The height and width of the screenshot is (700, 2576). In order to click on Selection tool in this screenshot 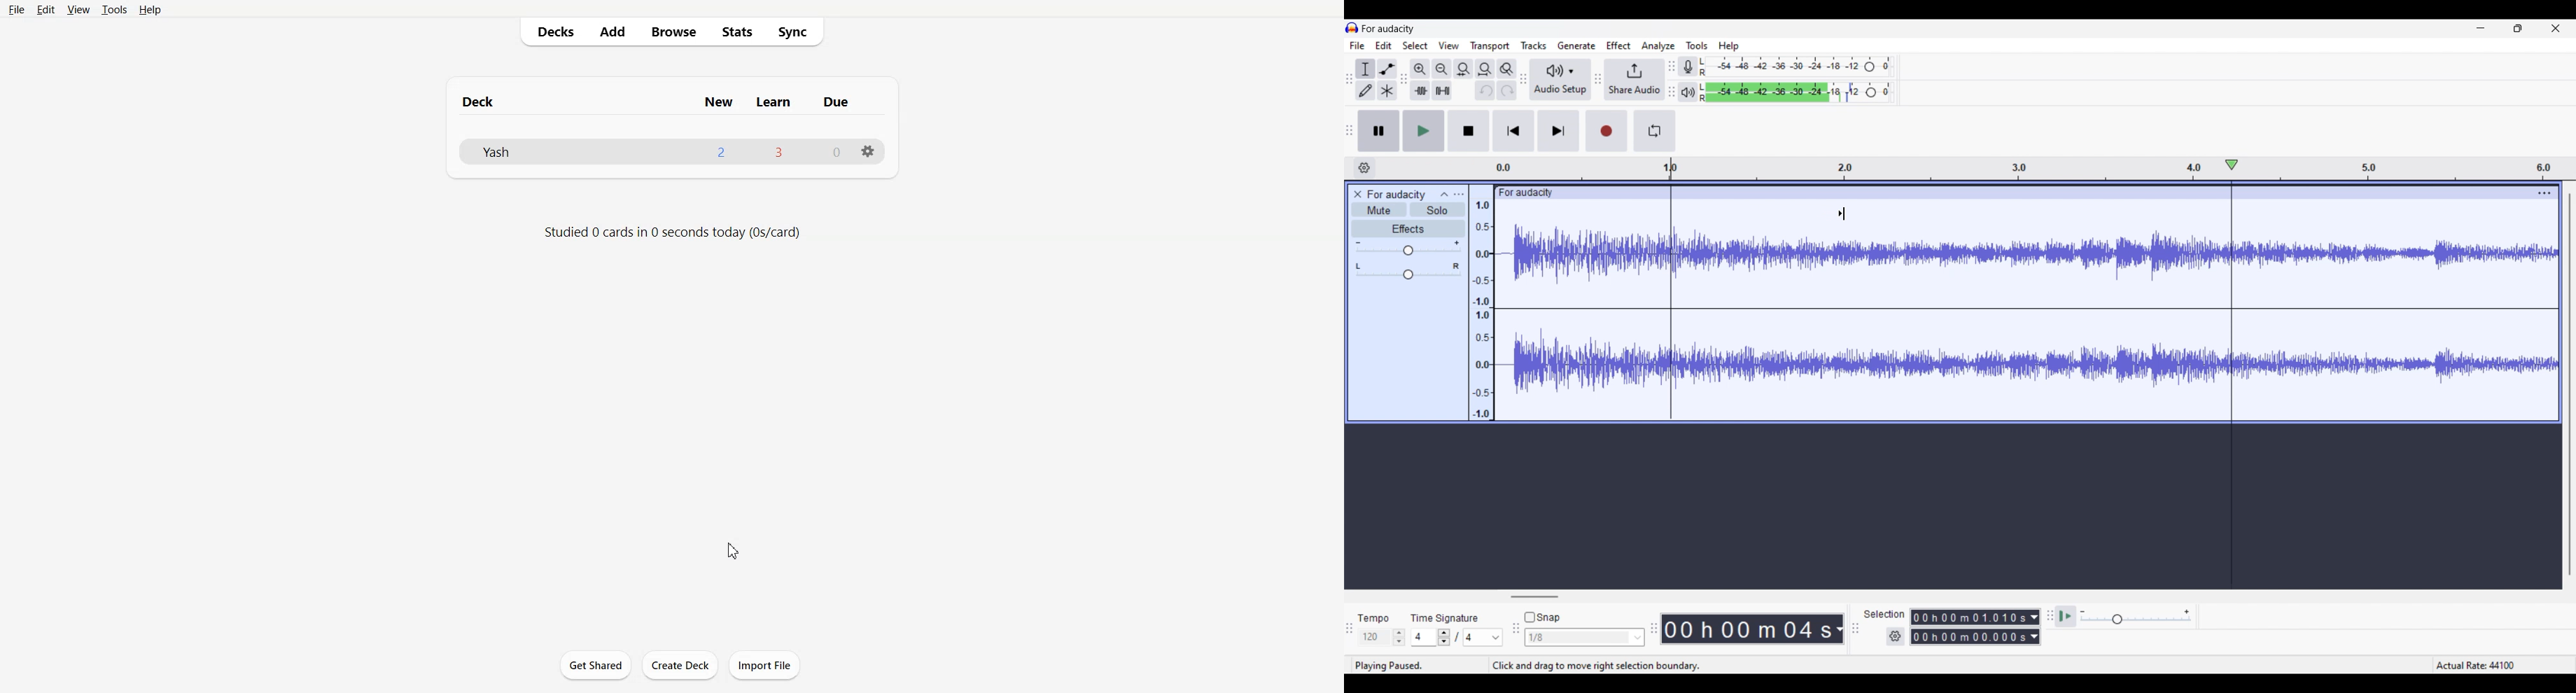, I will do `click(1366, 69)`.